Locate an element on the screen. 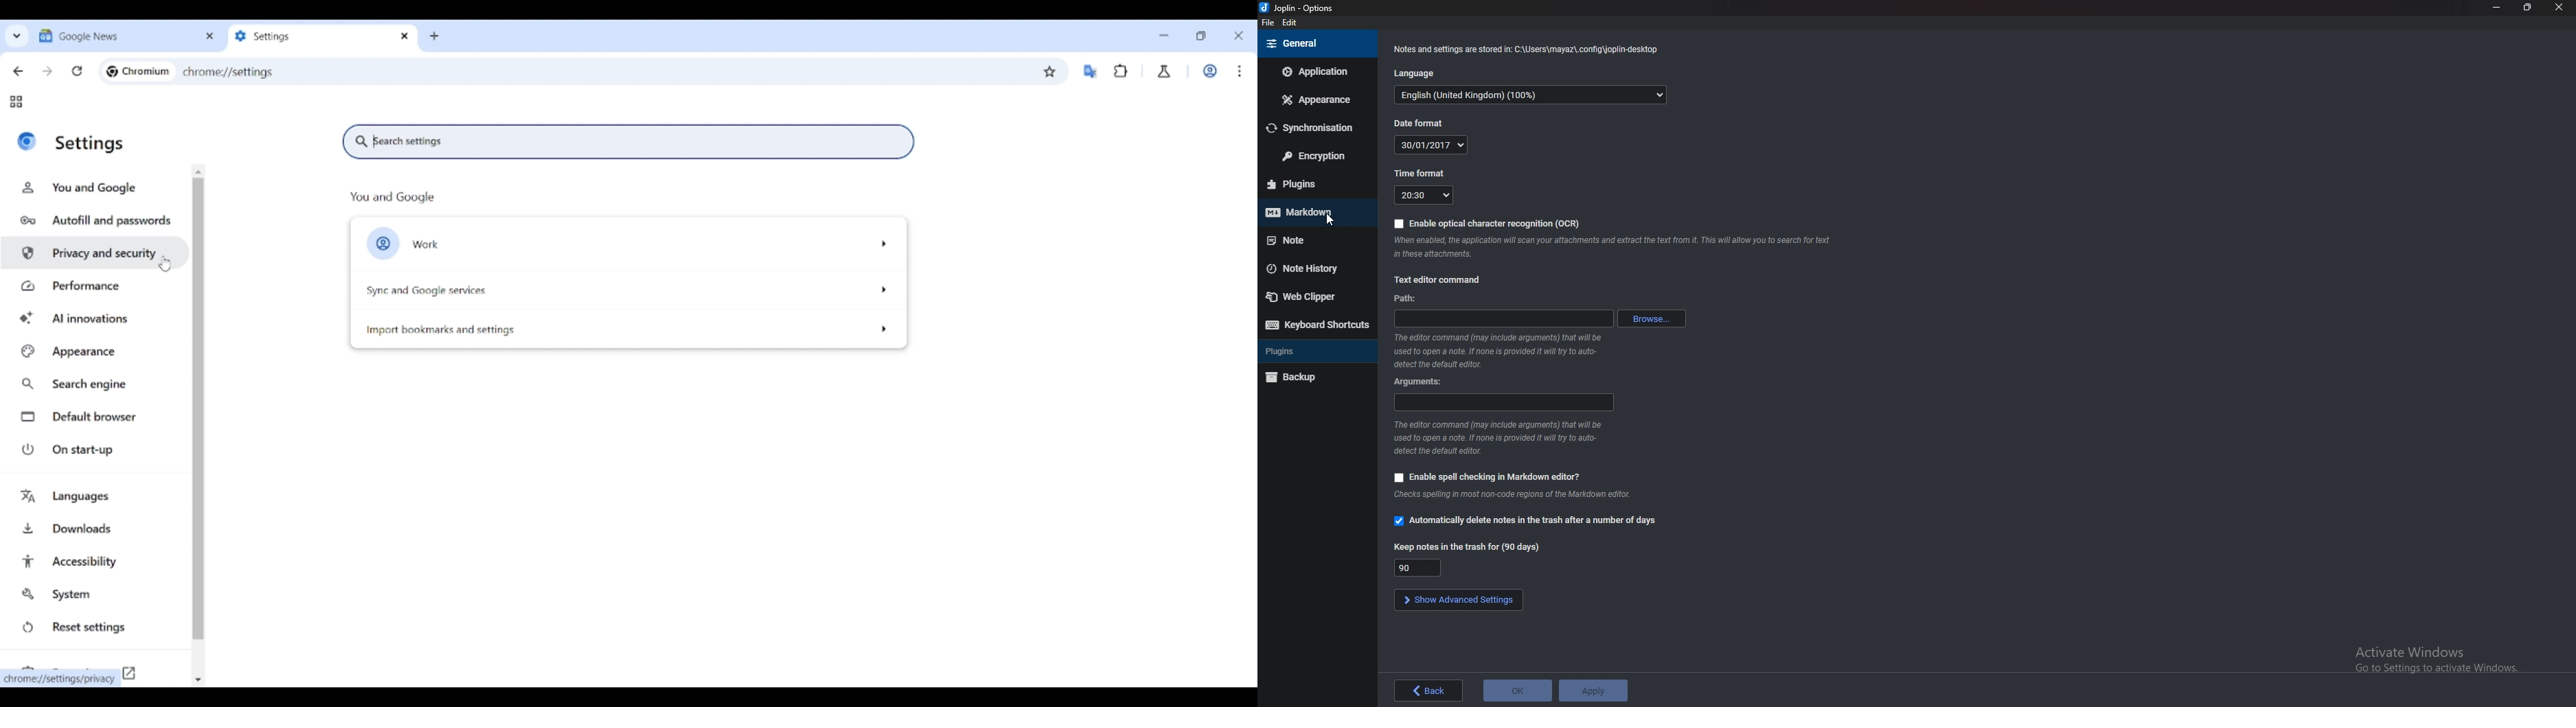 The width and height of the screenshot is (2576, 728). application is located at coordinates (1314, 70).